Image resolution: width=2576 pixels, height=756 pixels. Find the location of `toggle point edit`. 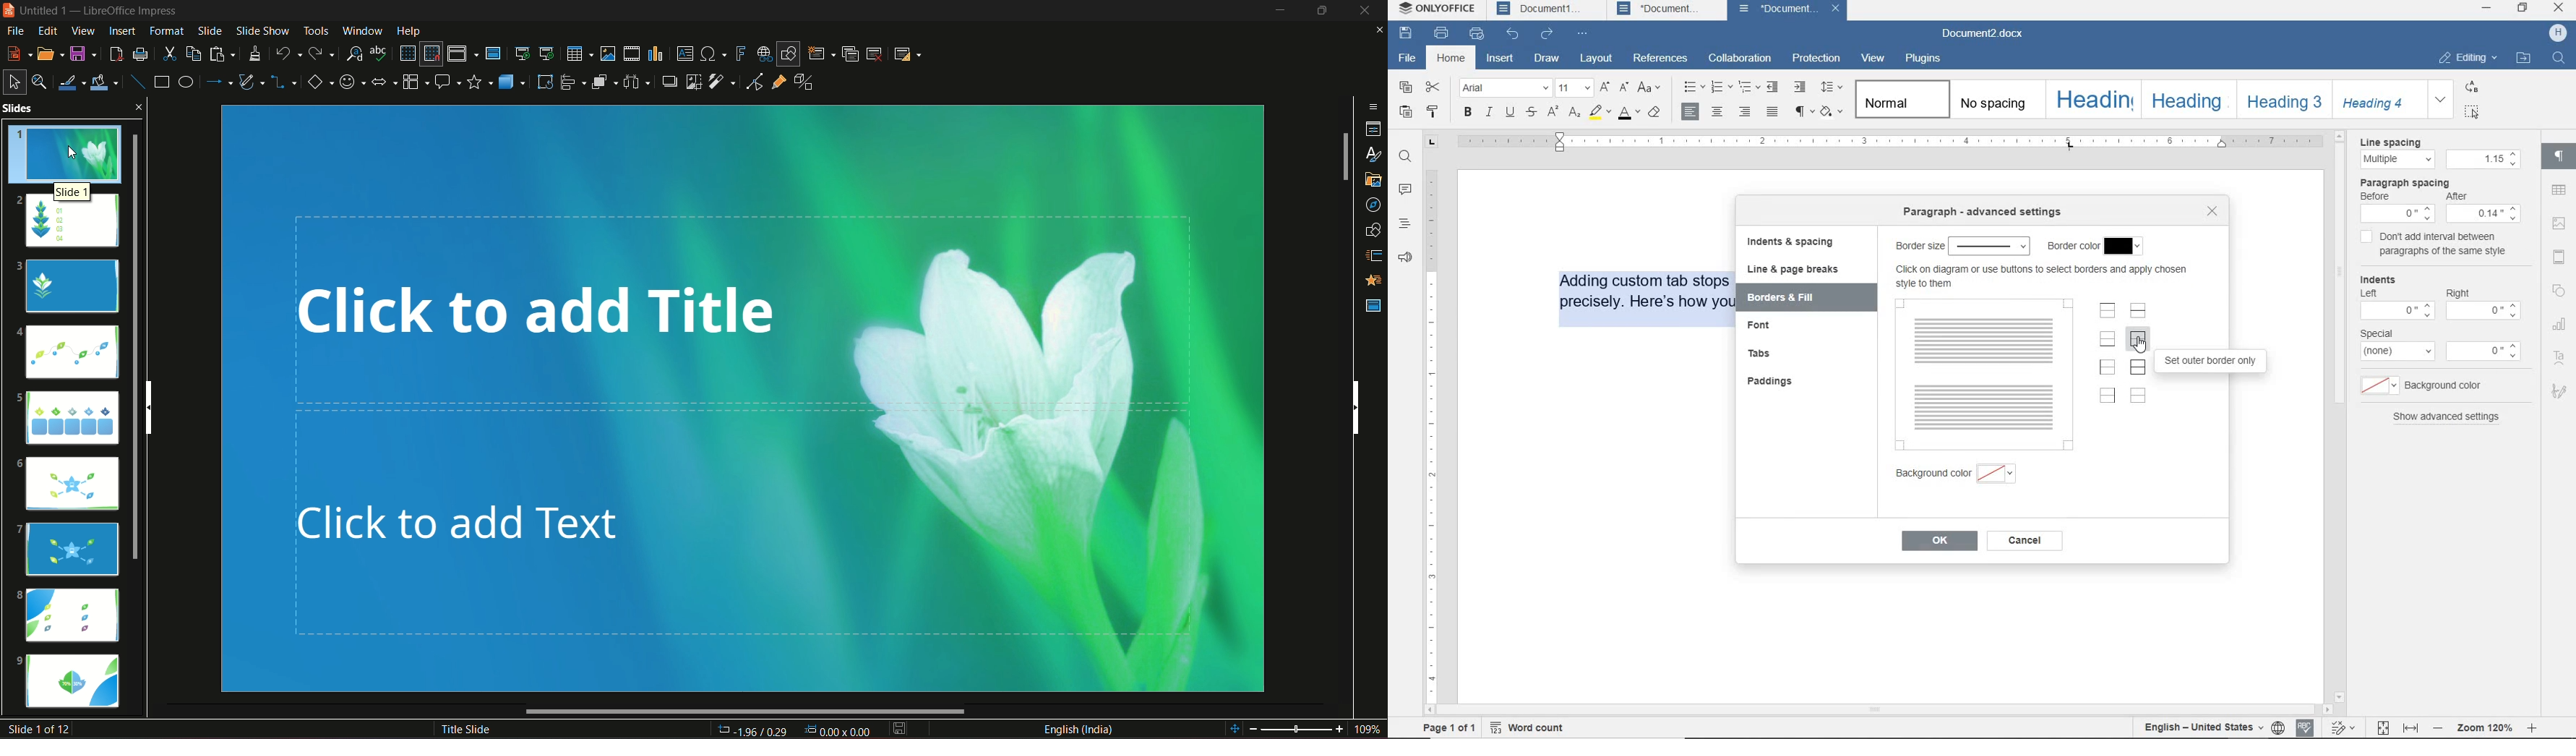

toggle point edit is located at coordinates (752, 84).